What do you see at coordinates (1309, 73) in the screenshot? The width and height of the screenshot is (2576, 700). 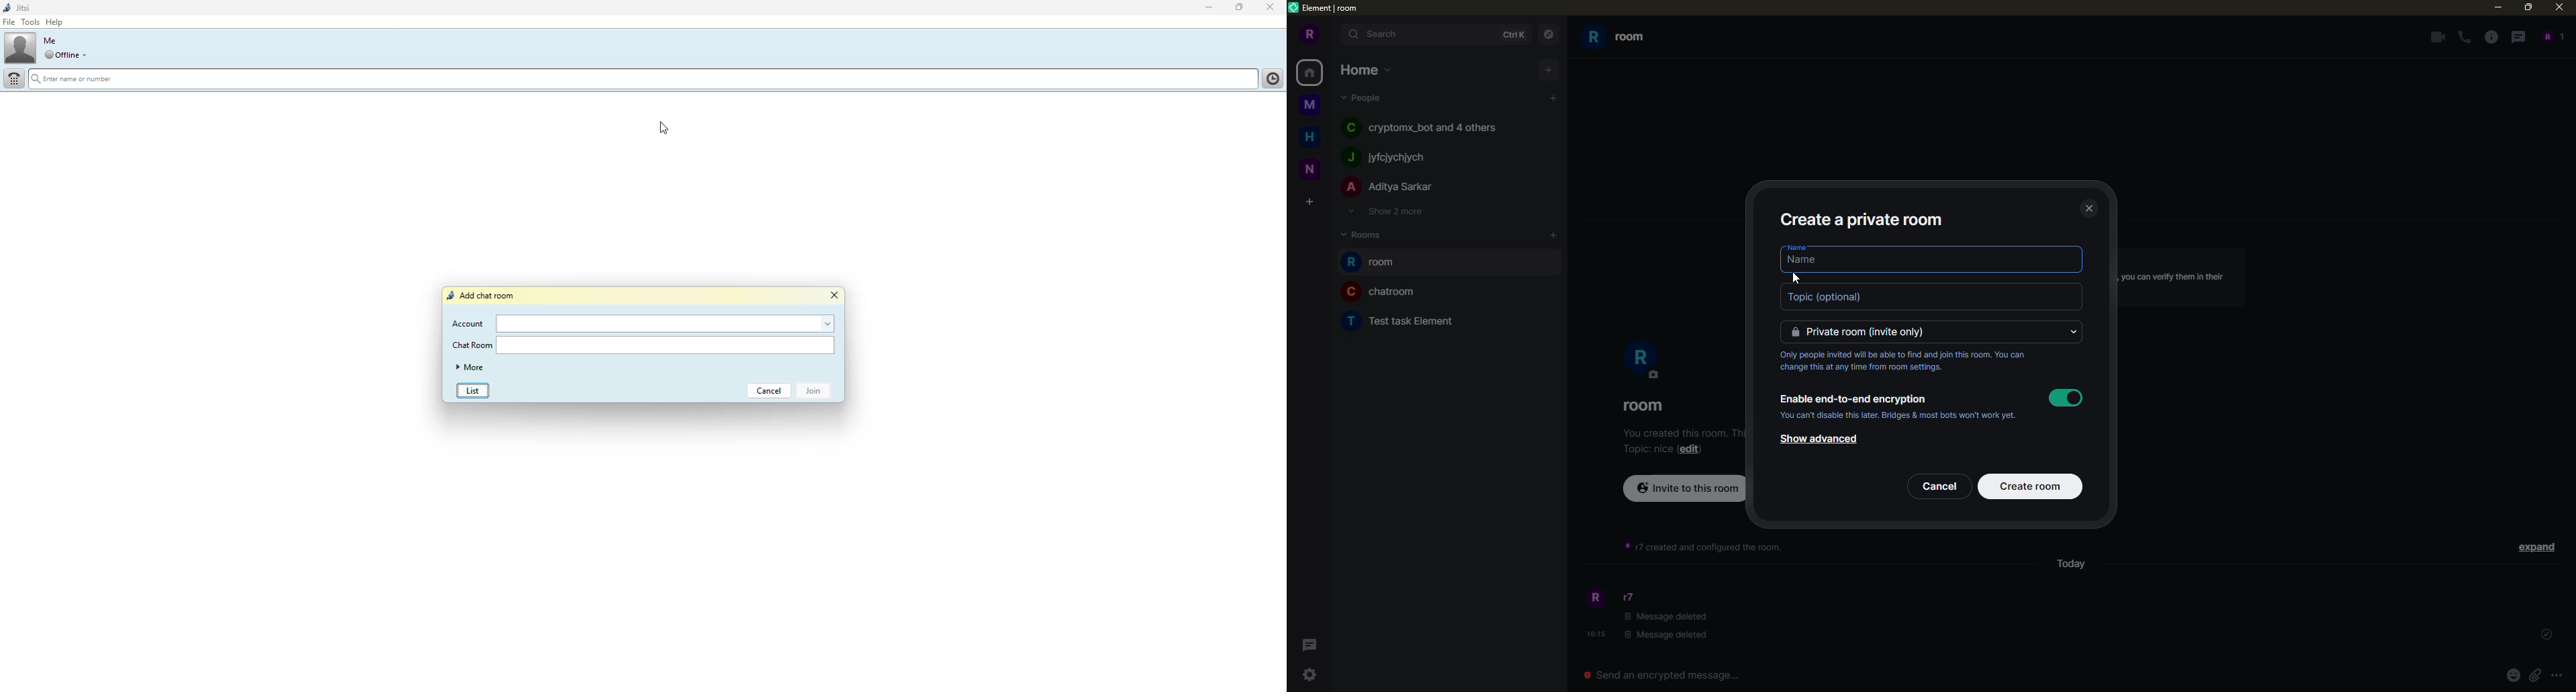 I see `home` at bounding box center [1309, 73].